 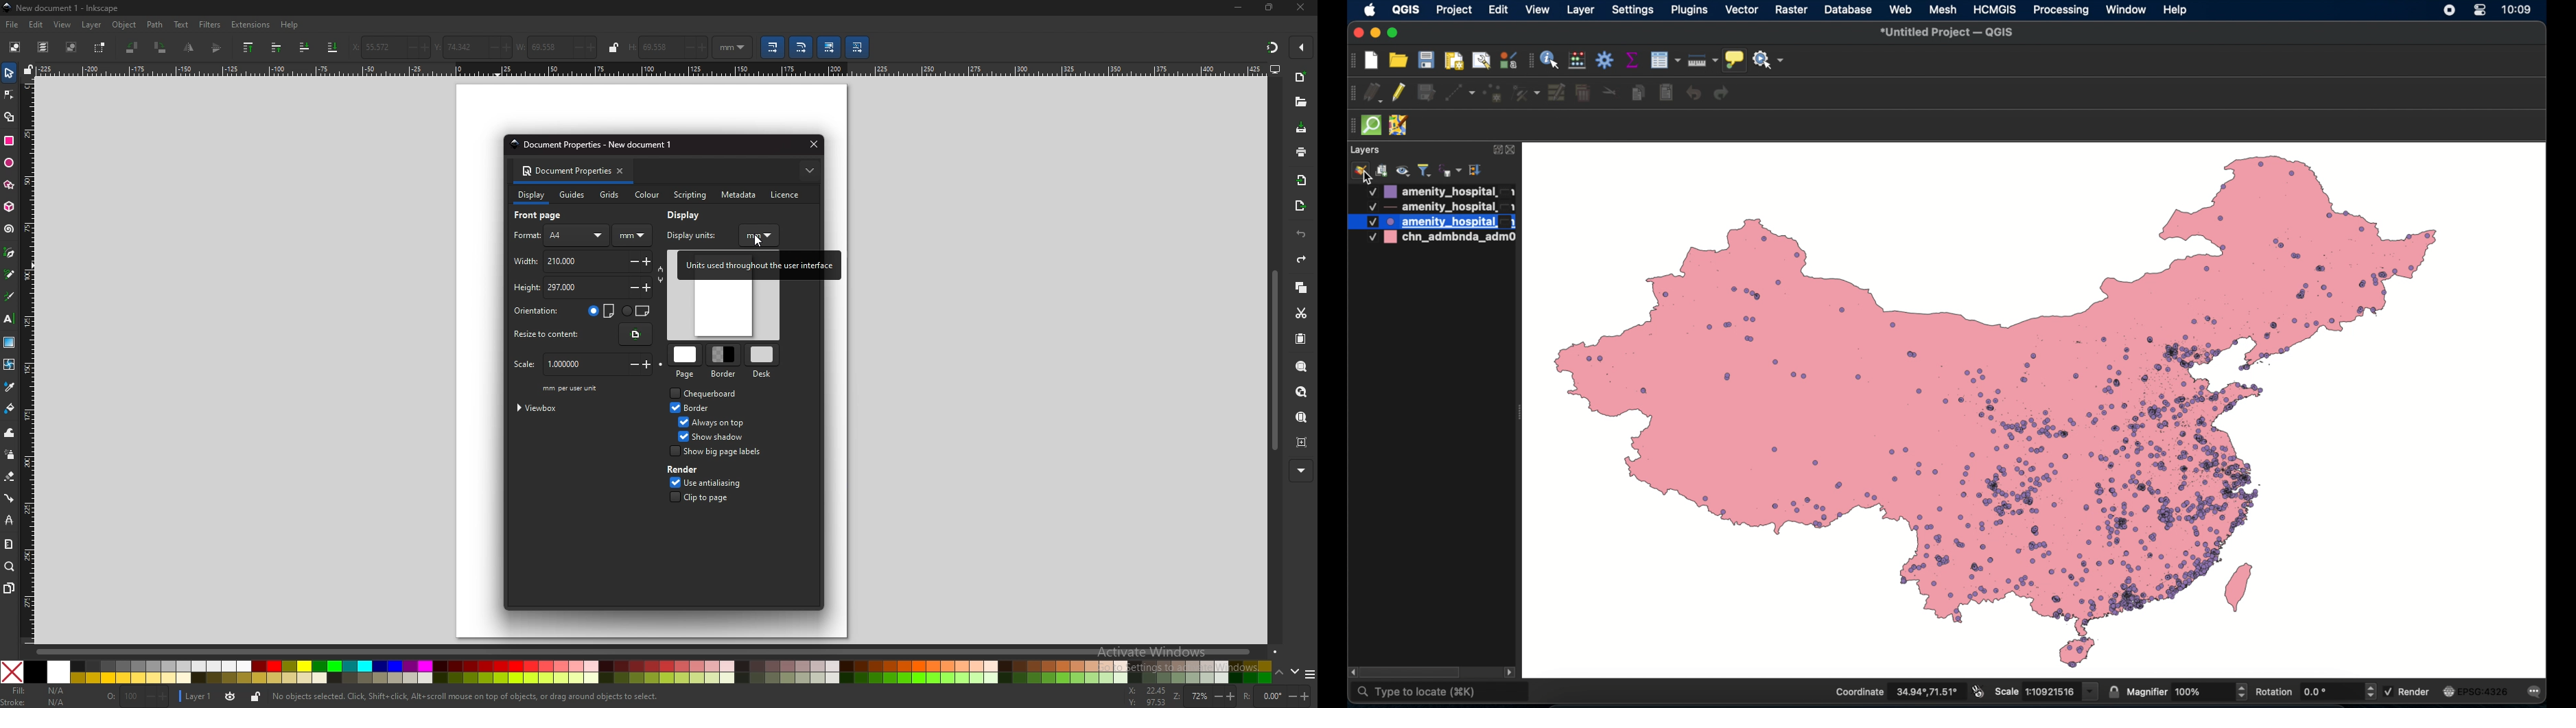 What do you see at coordinates (278, 48) in the screenshot?
I see `raise selection one step` at bounding box center [278, 48].